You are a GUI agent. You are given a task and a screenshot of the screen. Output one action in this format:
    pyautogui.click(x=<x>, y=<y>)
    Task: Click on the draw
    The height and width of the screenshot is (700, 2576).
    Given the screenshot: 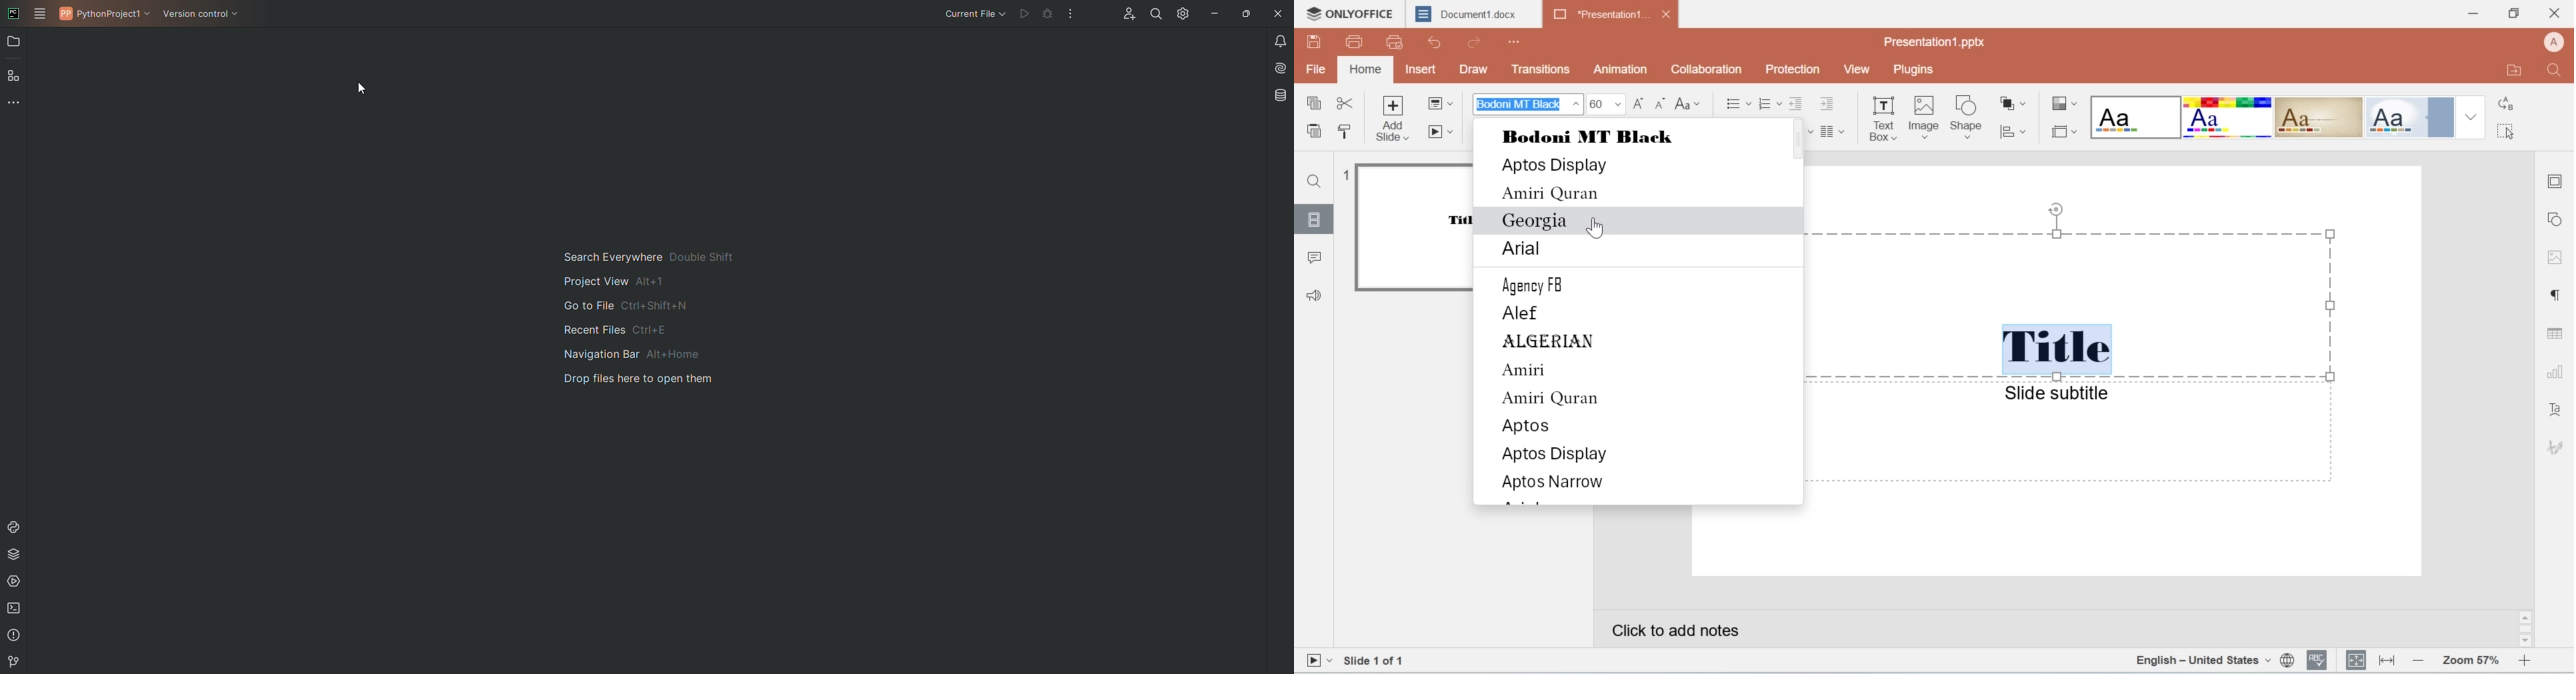 What is the action you would take?
    pyautogui.click(x=1475, y=68)
    